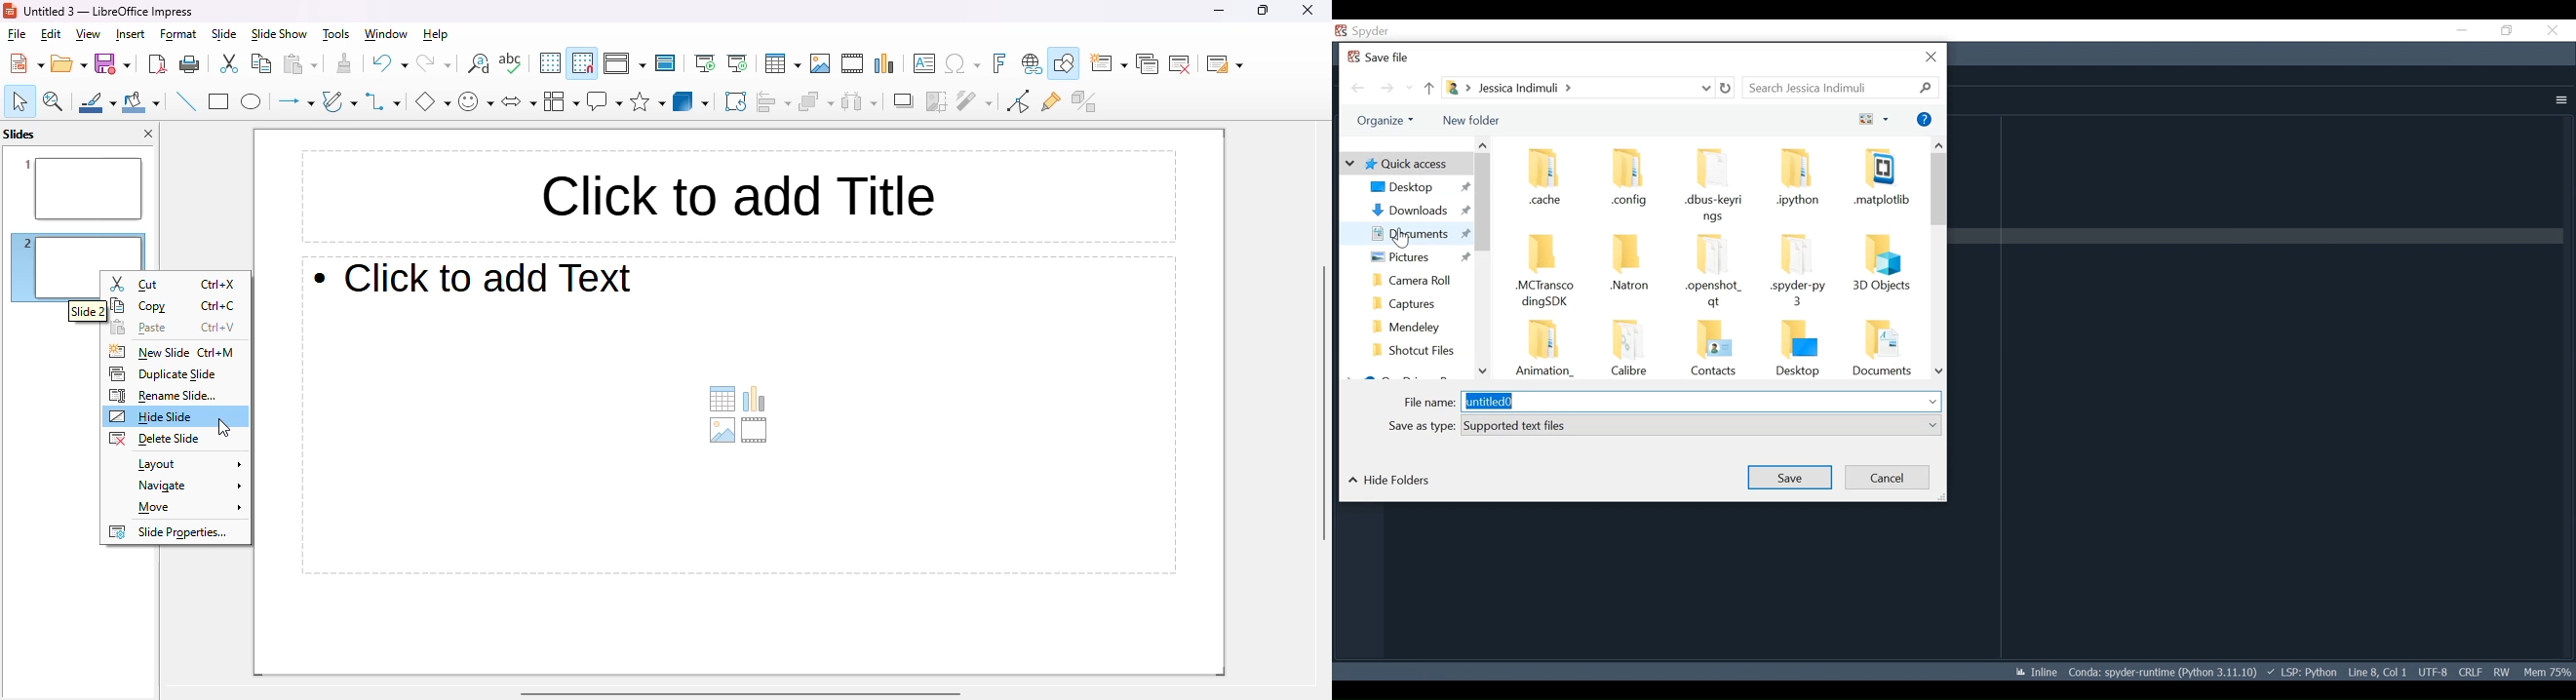 Image resolution: width=2576 pixels, height=700 pixels. Describe the element at coordinates (755, 398) in the screenshot. I see `insert chart` at that location.